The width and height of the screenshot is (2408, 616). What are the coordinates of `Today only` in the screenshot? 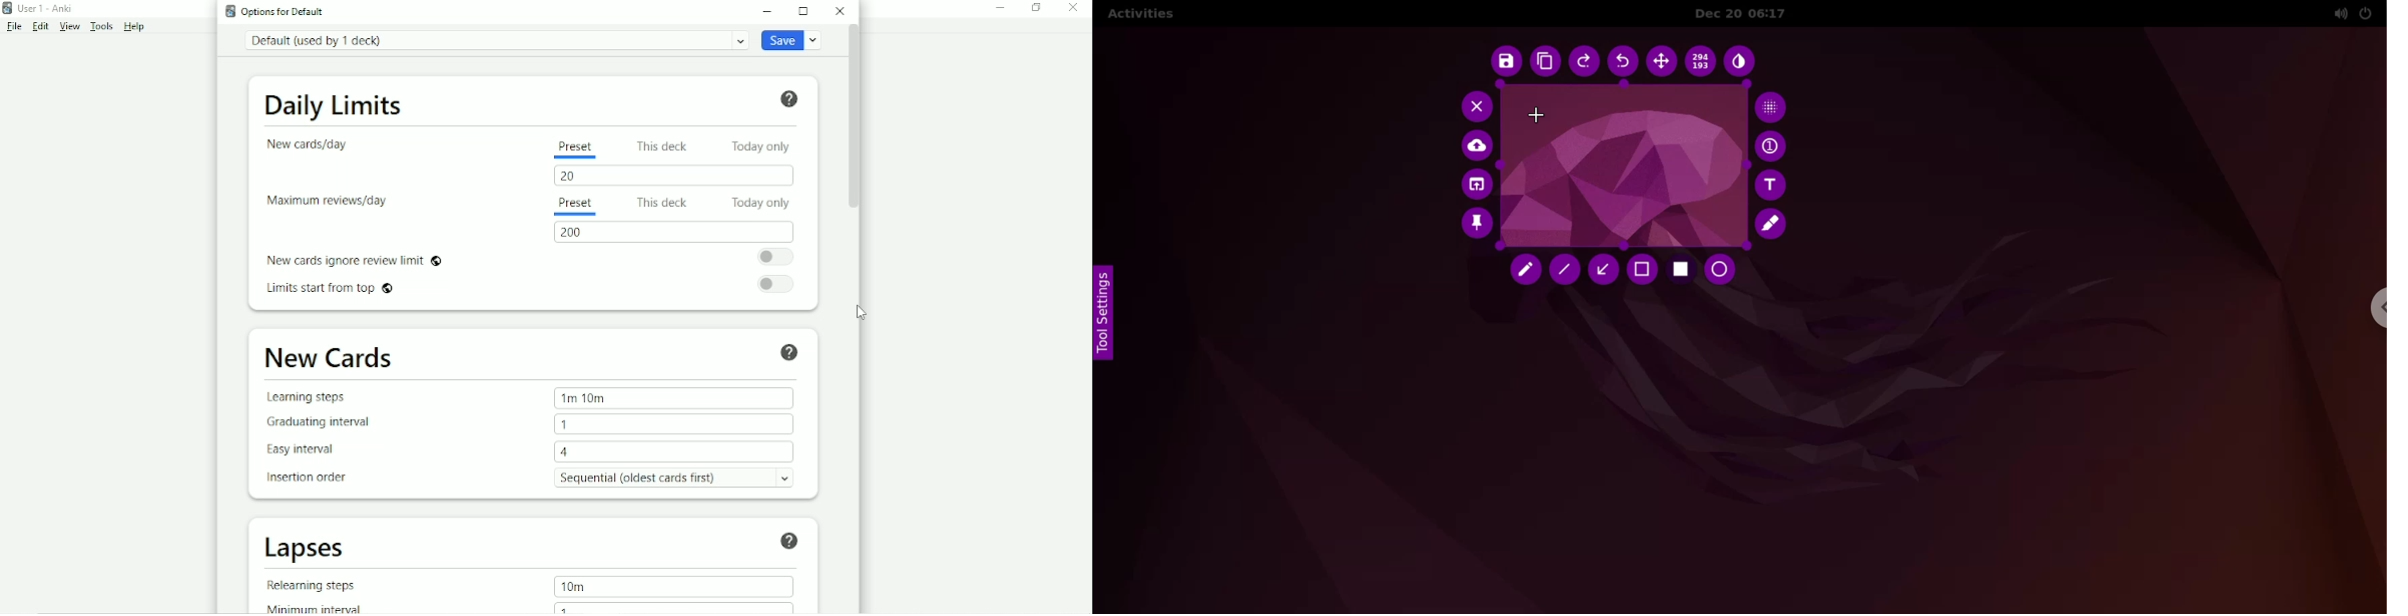 It's located at (759, 203).